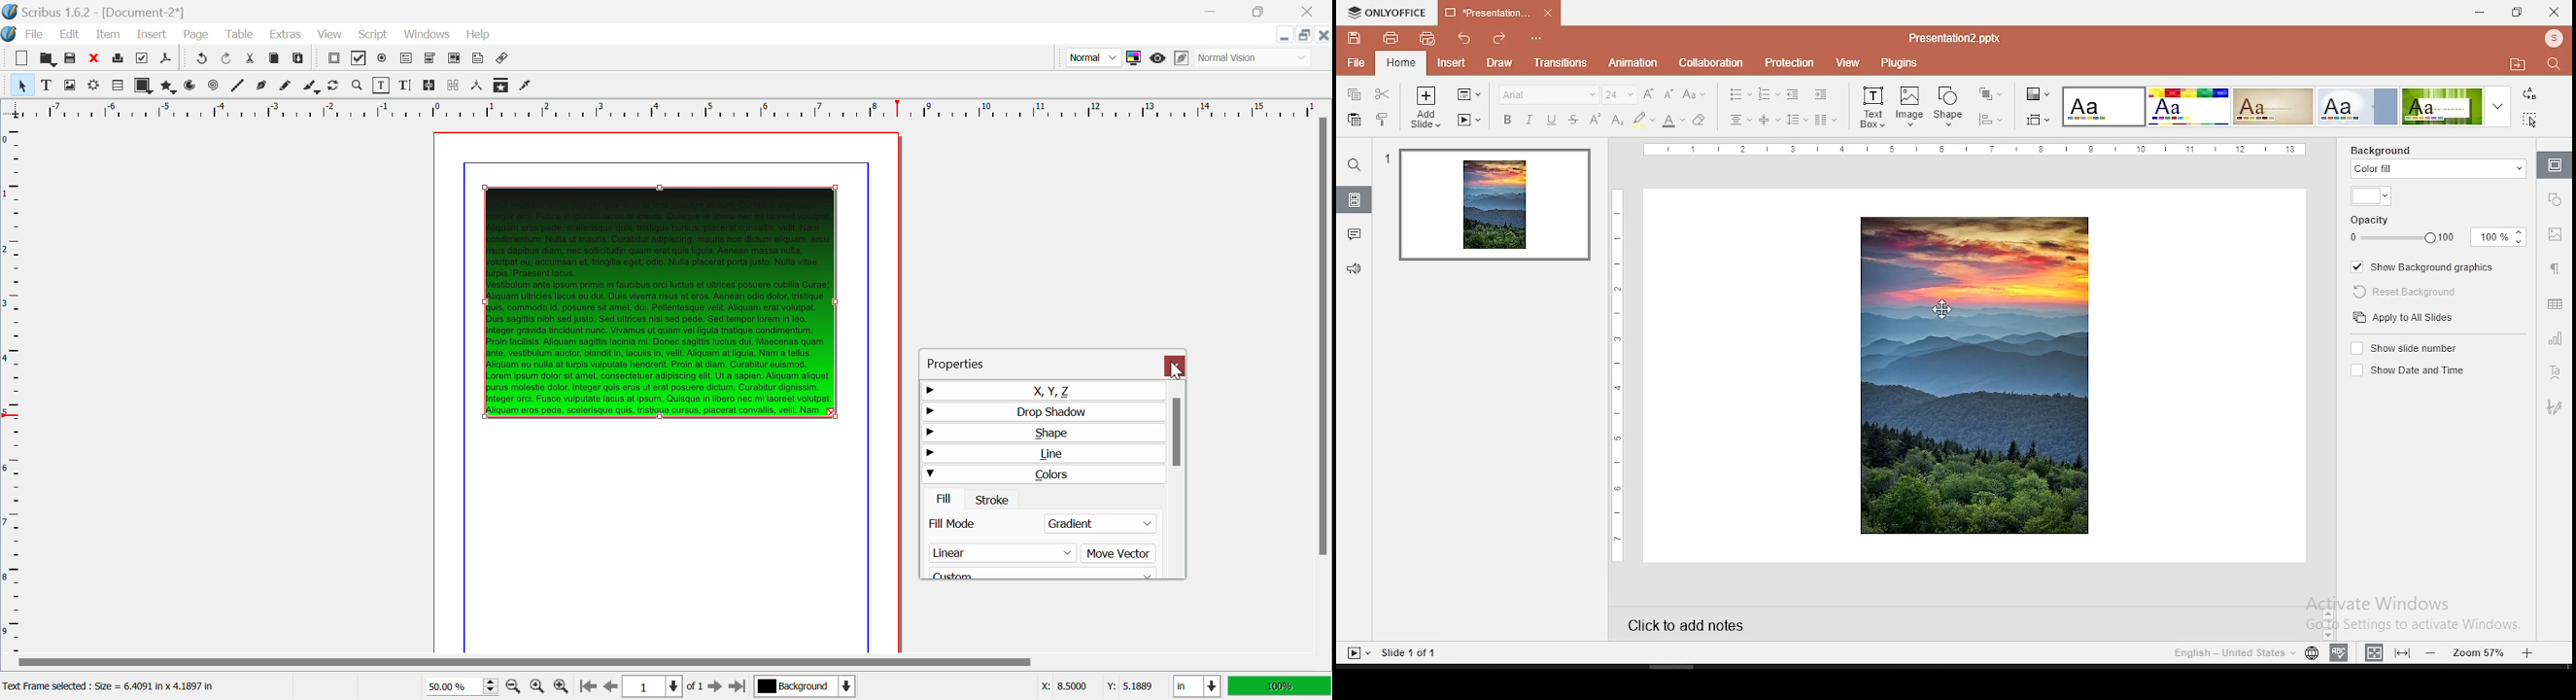 This screenshot has width=2576, height=700. Describe the element at coordinates (312, 88) in the screenshot. I see `Calligraphic Line` at that location.